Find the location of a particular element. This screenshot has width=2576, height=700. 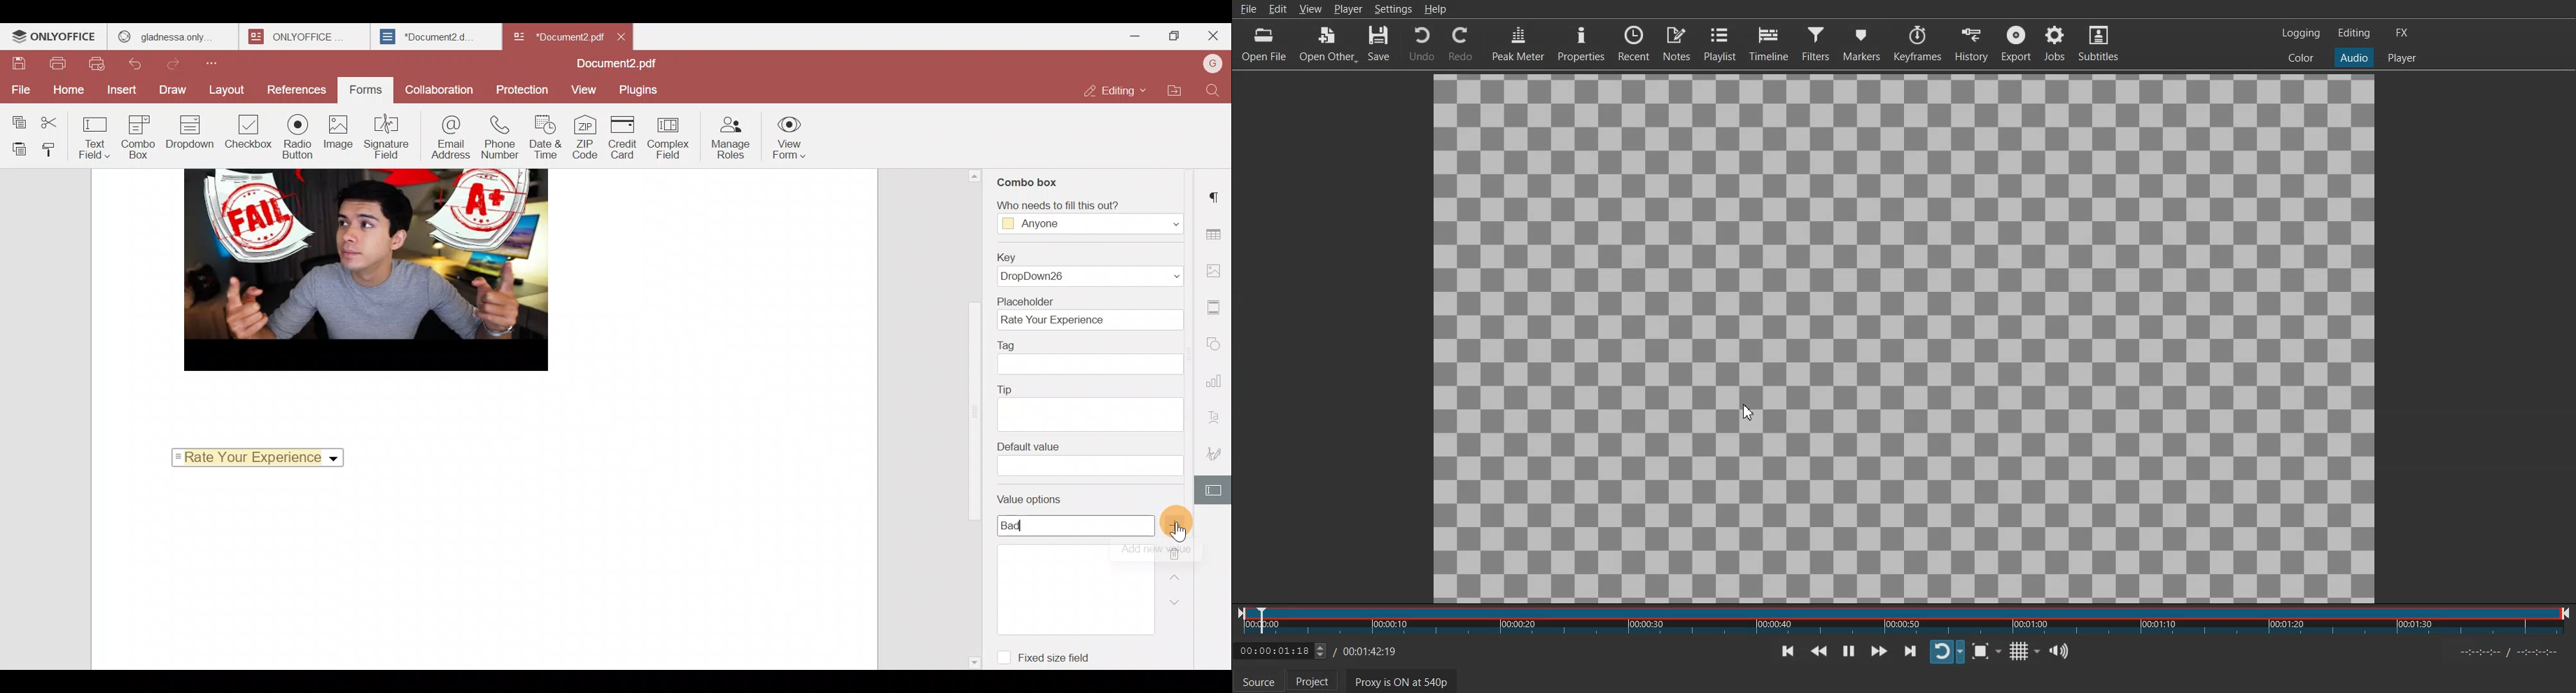

Tag is located at coordinates (1092, 357).